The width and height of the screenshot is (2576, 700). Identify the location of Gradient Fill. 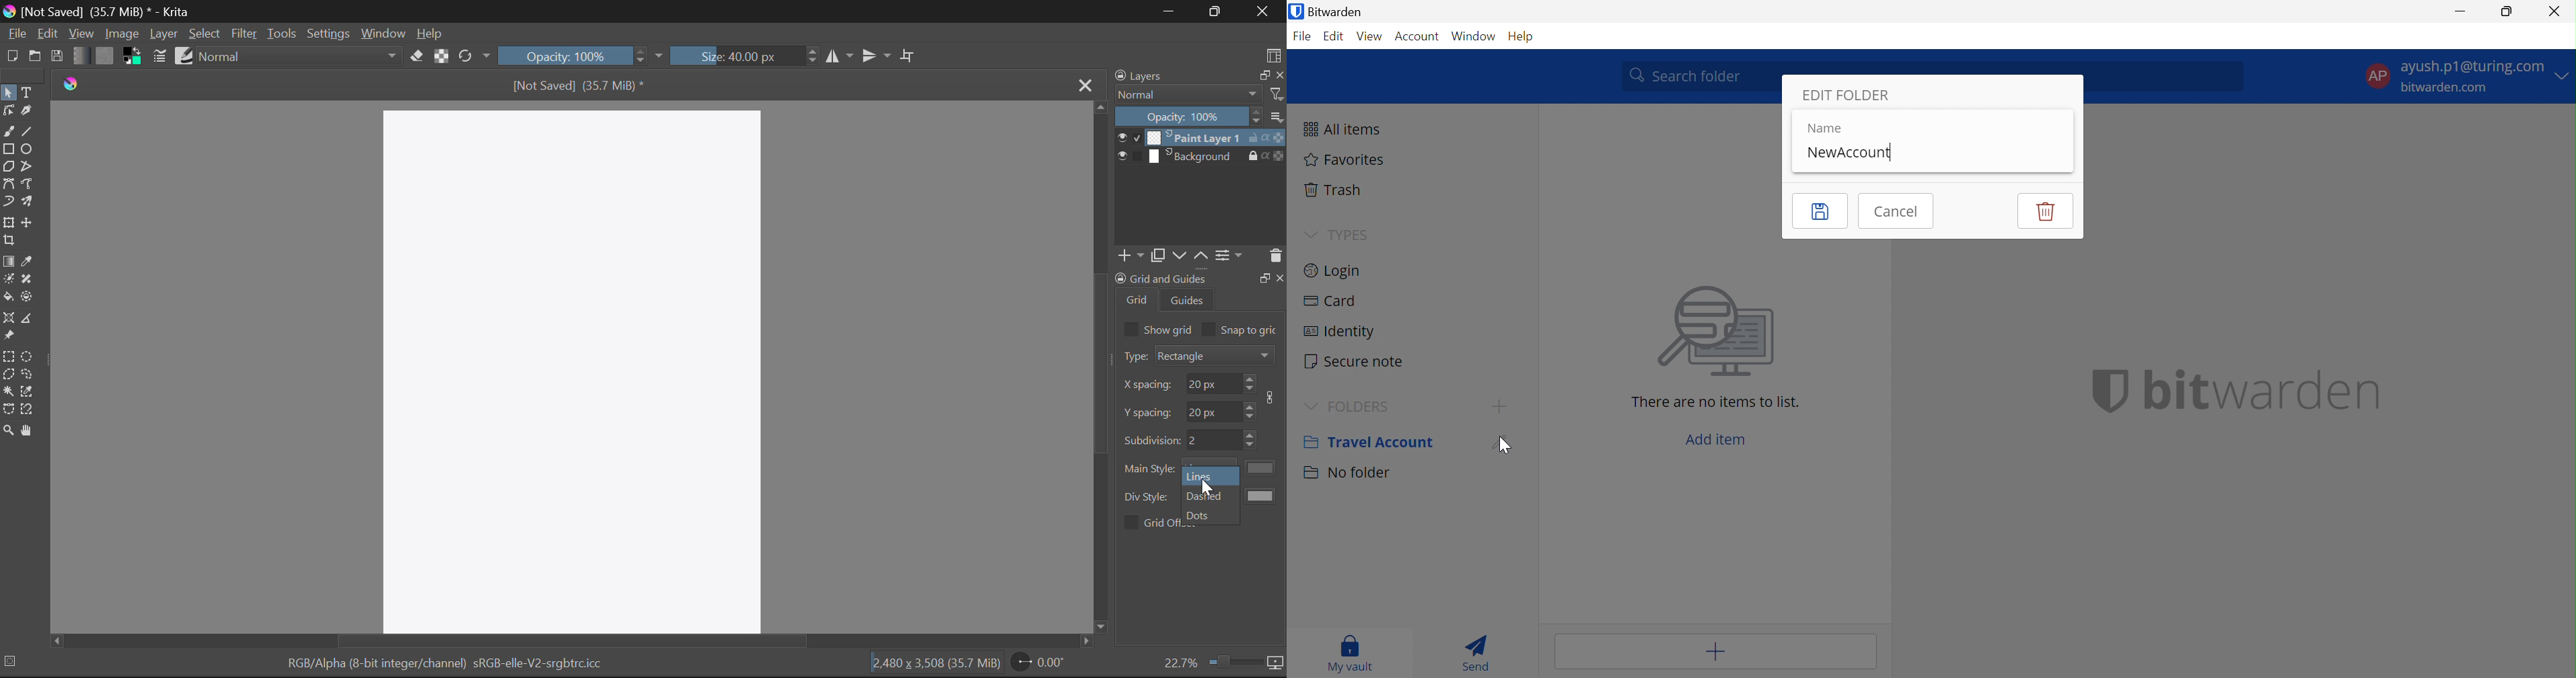
(8, 262).